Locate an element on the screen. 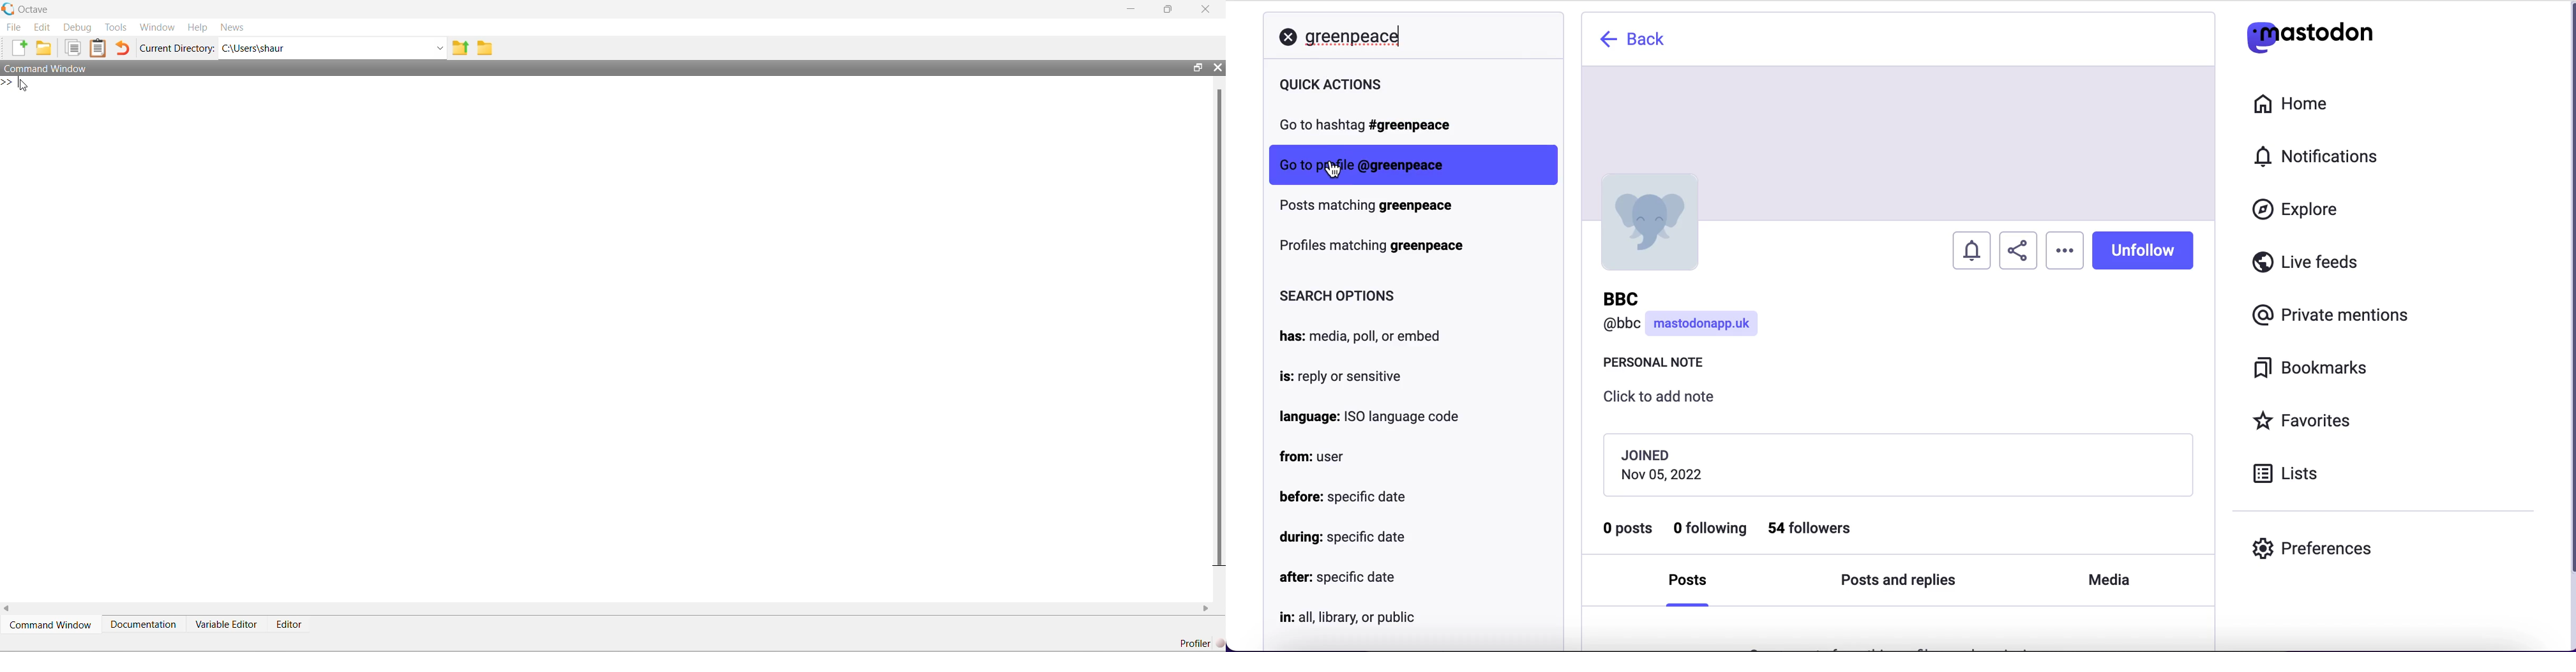  horizontal scroll bar is located at coordinates (607, 608).